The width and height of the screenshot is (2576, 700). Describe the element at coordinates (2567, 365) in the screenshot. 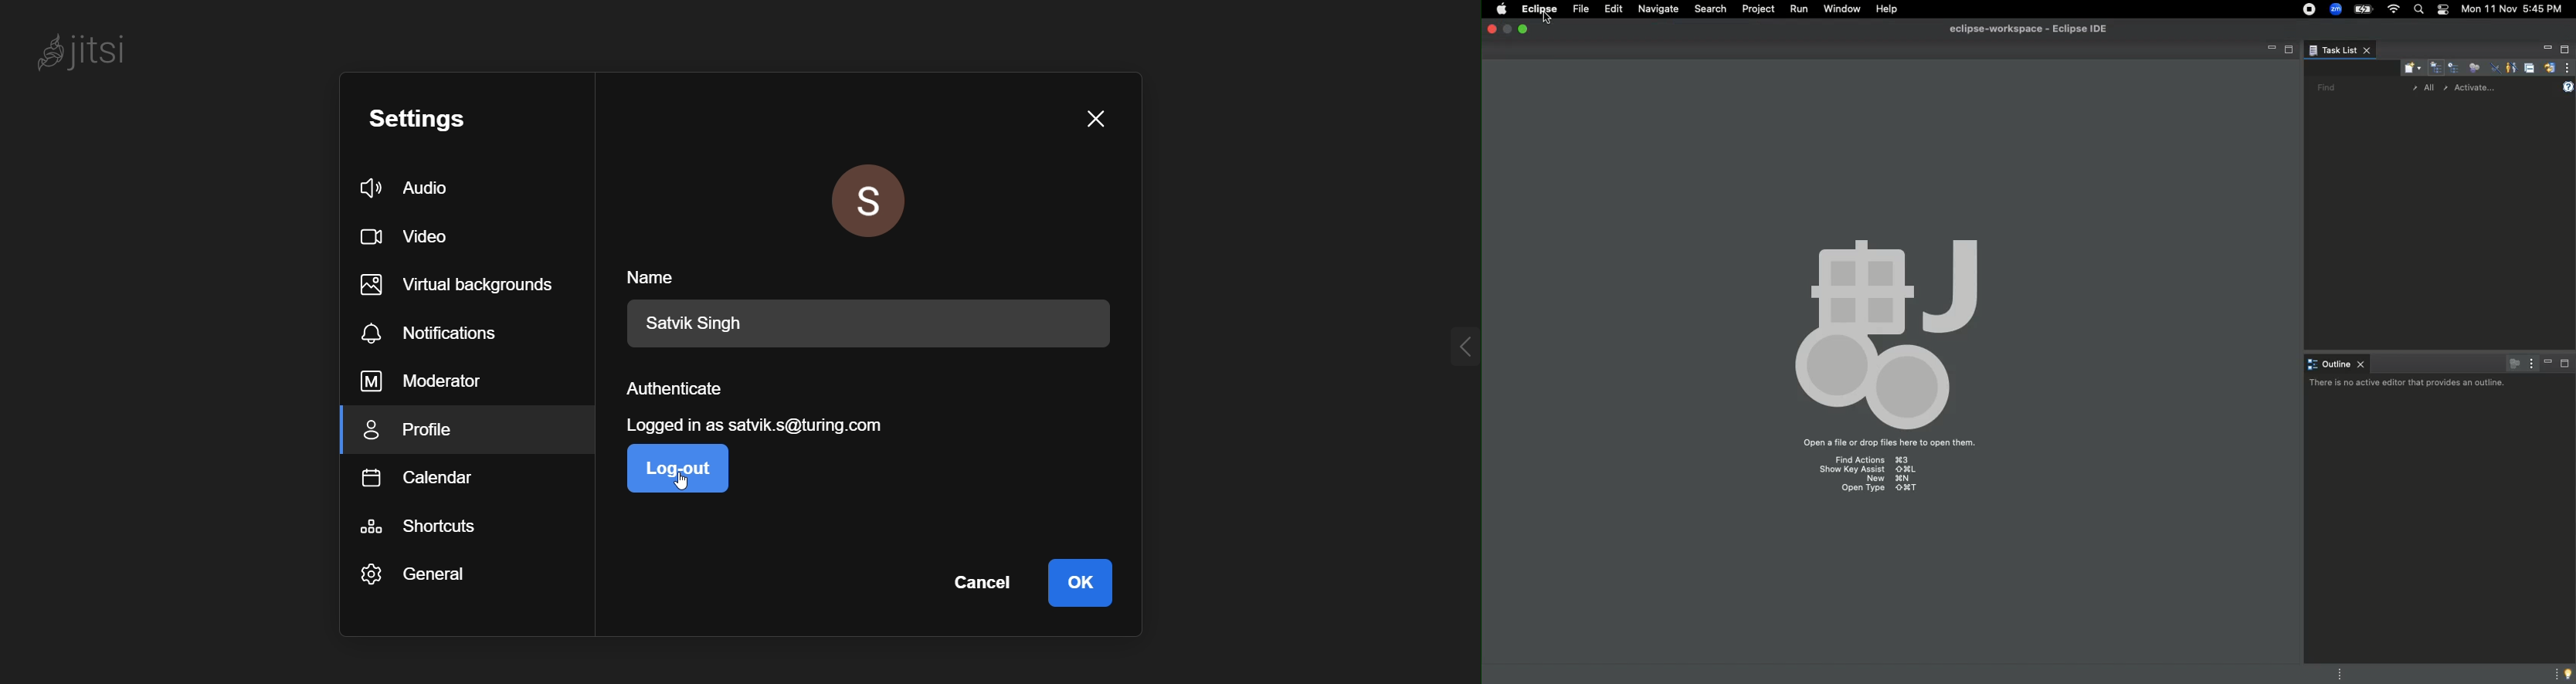

I see `Maximize` at that location.